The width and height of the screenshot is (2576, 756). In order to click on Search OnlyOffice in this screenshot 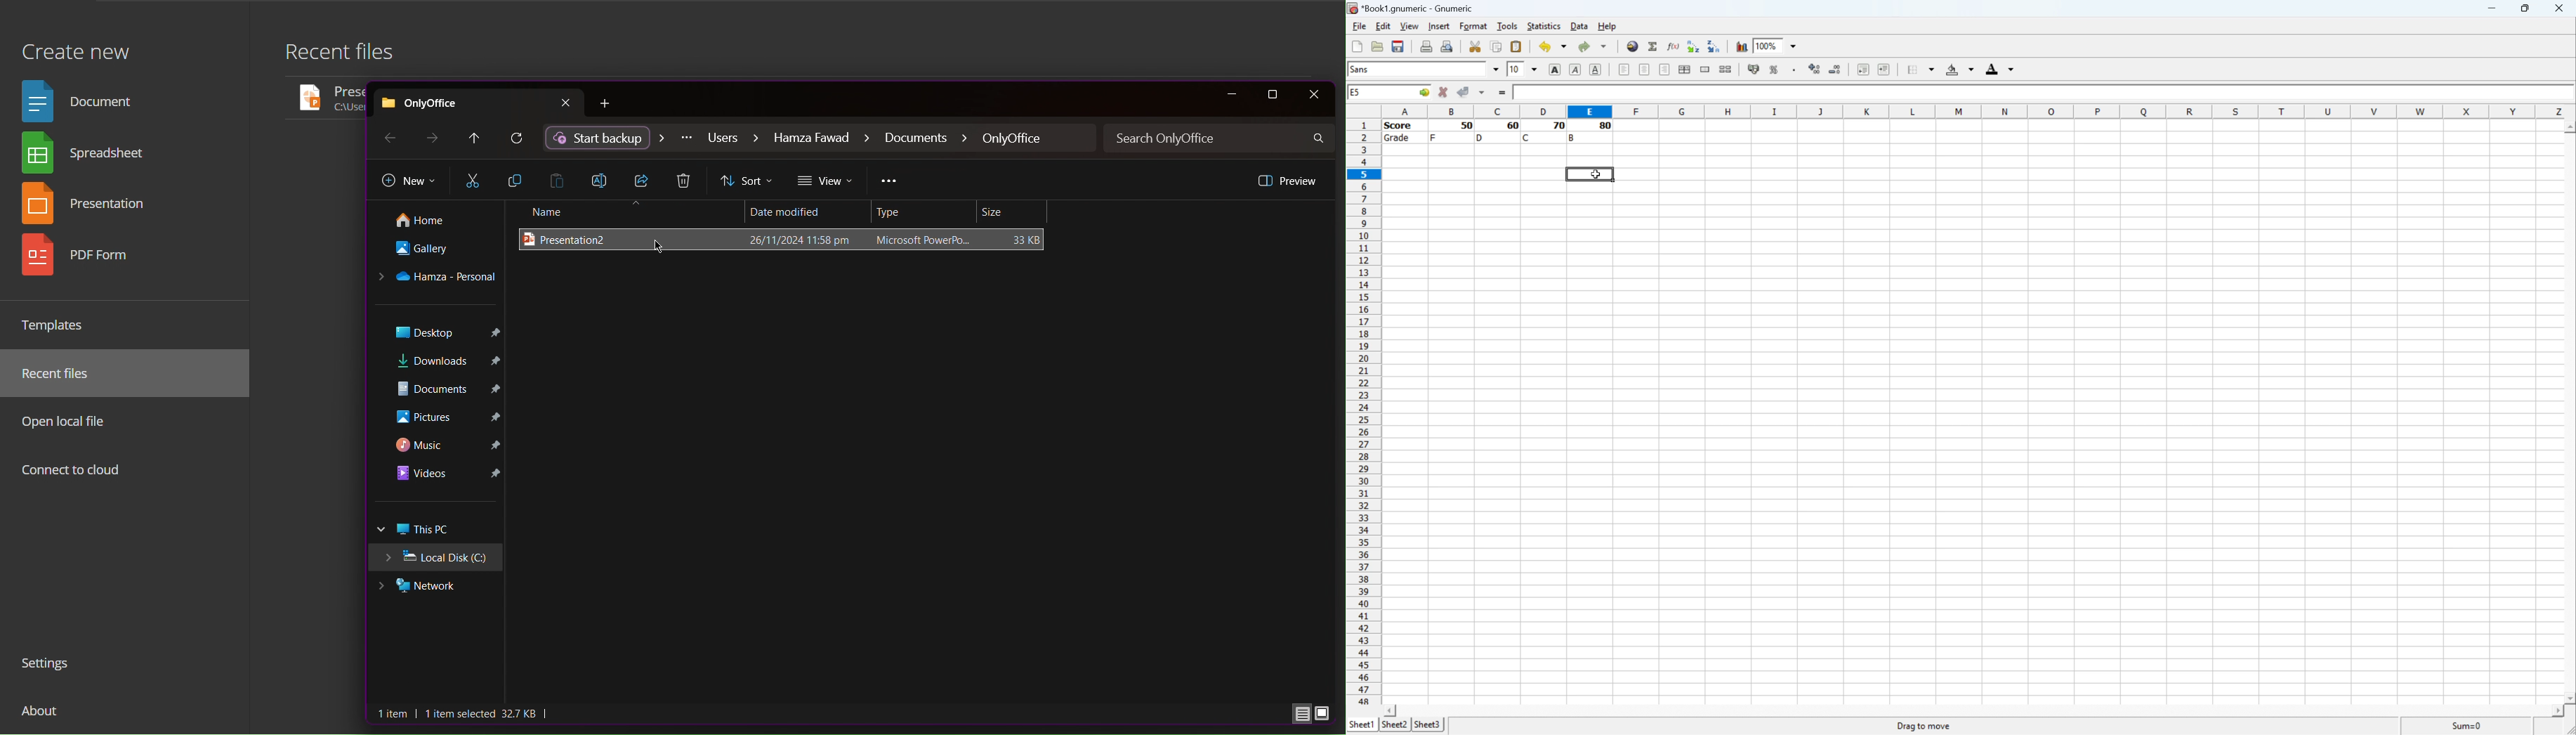, I will do `click(1221, 138)`.